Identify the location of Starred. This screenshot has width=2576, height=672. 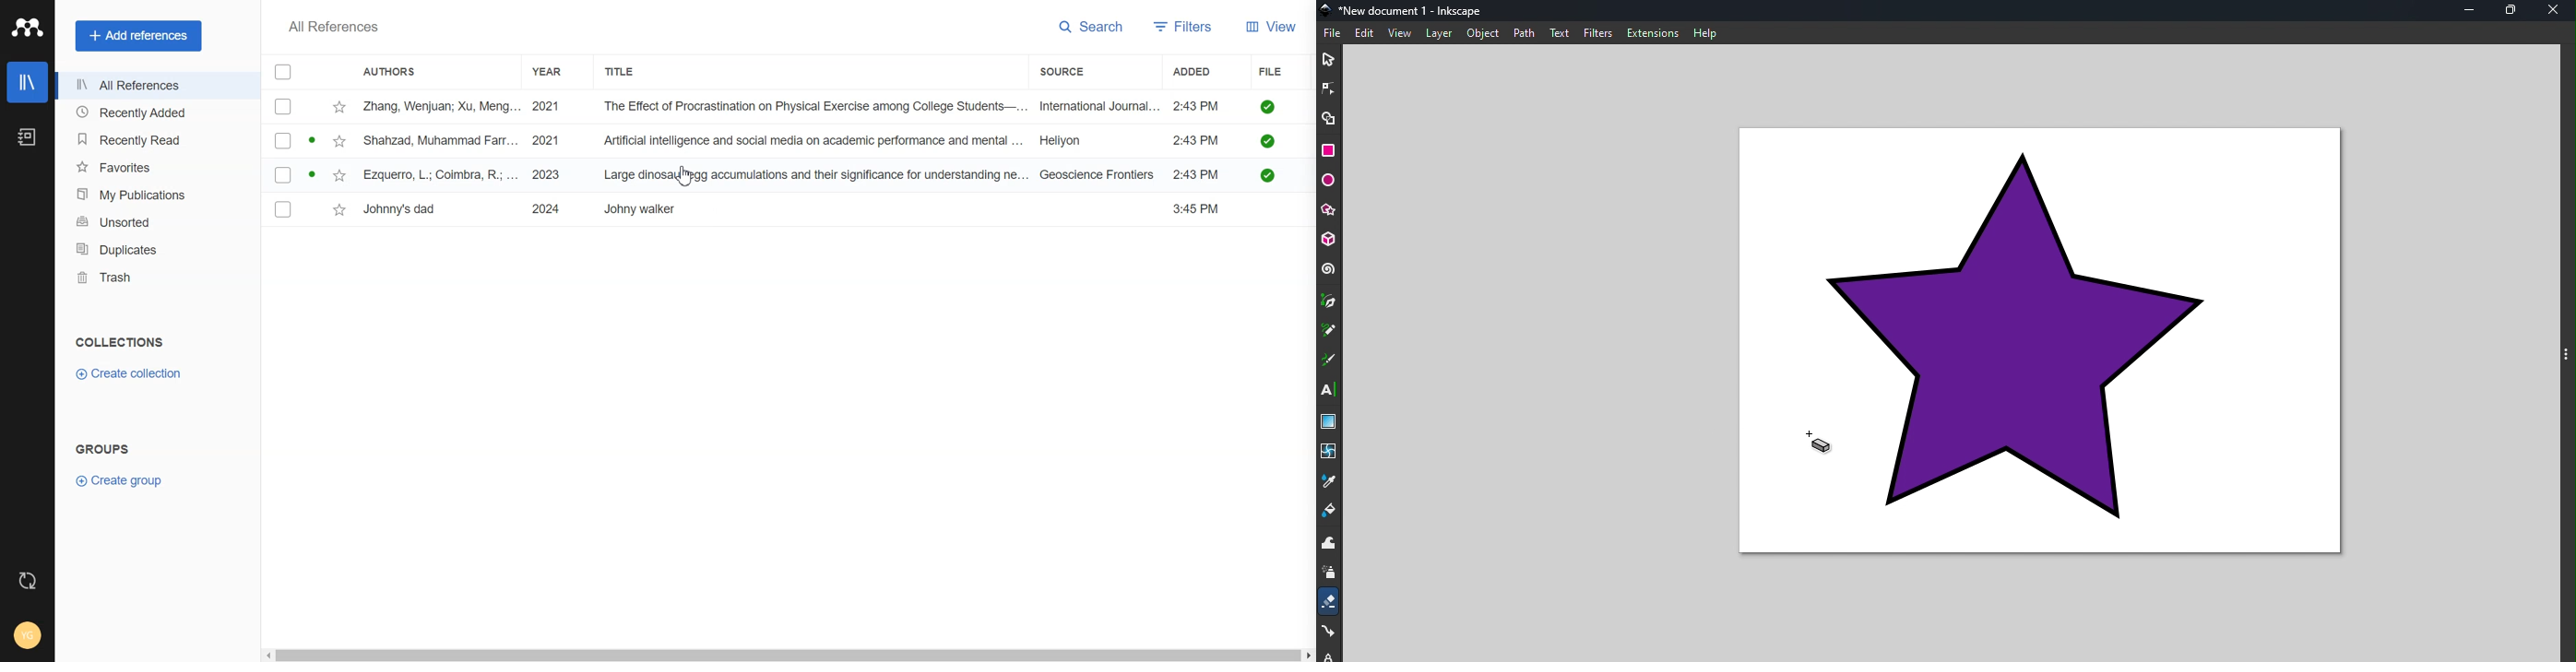
(340, 106).